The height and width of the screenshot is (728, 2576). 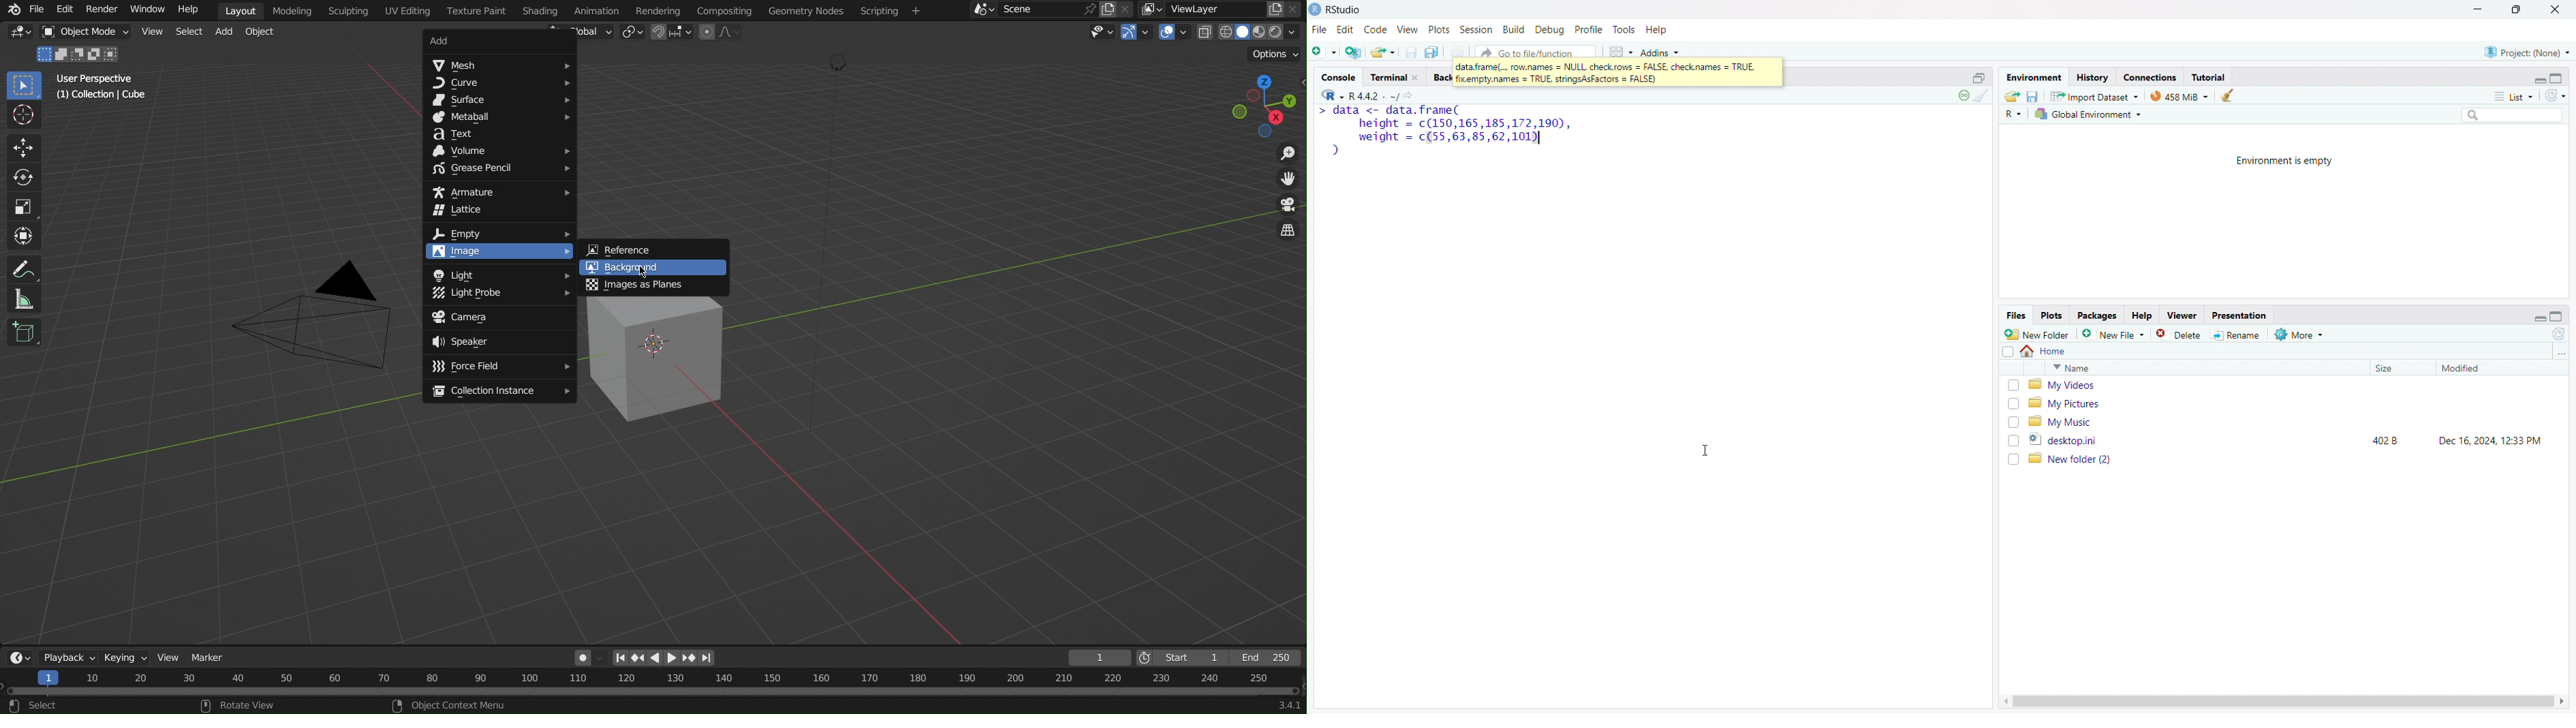 What do you see at coordinates (1253, 32) in the screenshot?
I see `Viewport Shading` at bounding box center [1253, 32].